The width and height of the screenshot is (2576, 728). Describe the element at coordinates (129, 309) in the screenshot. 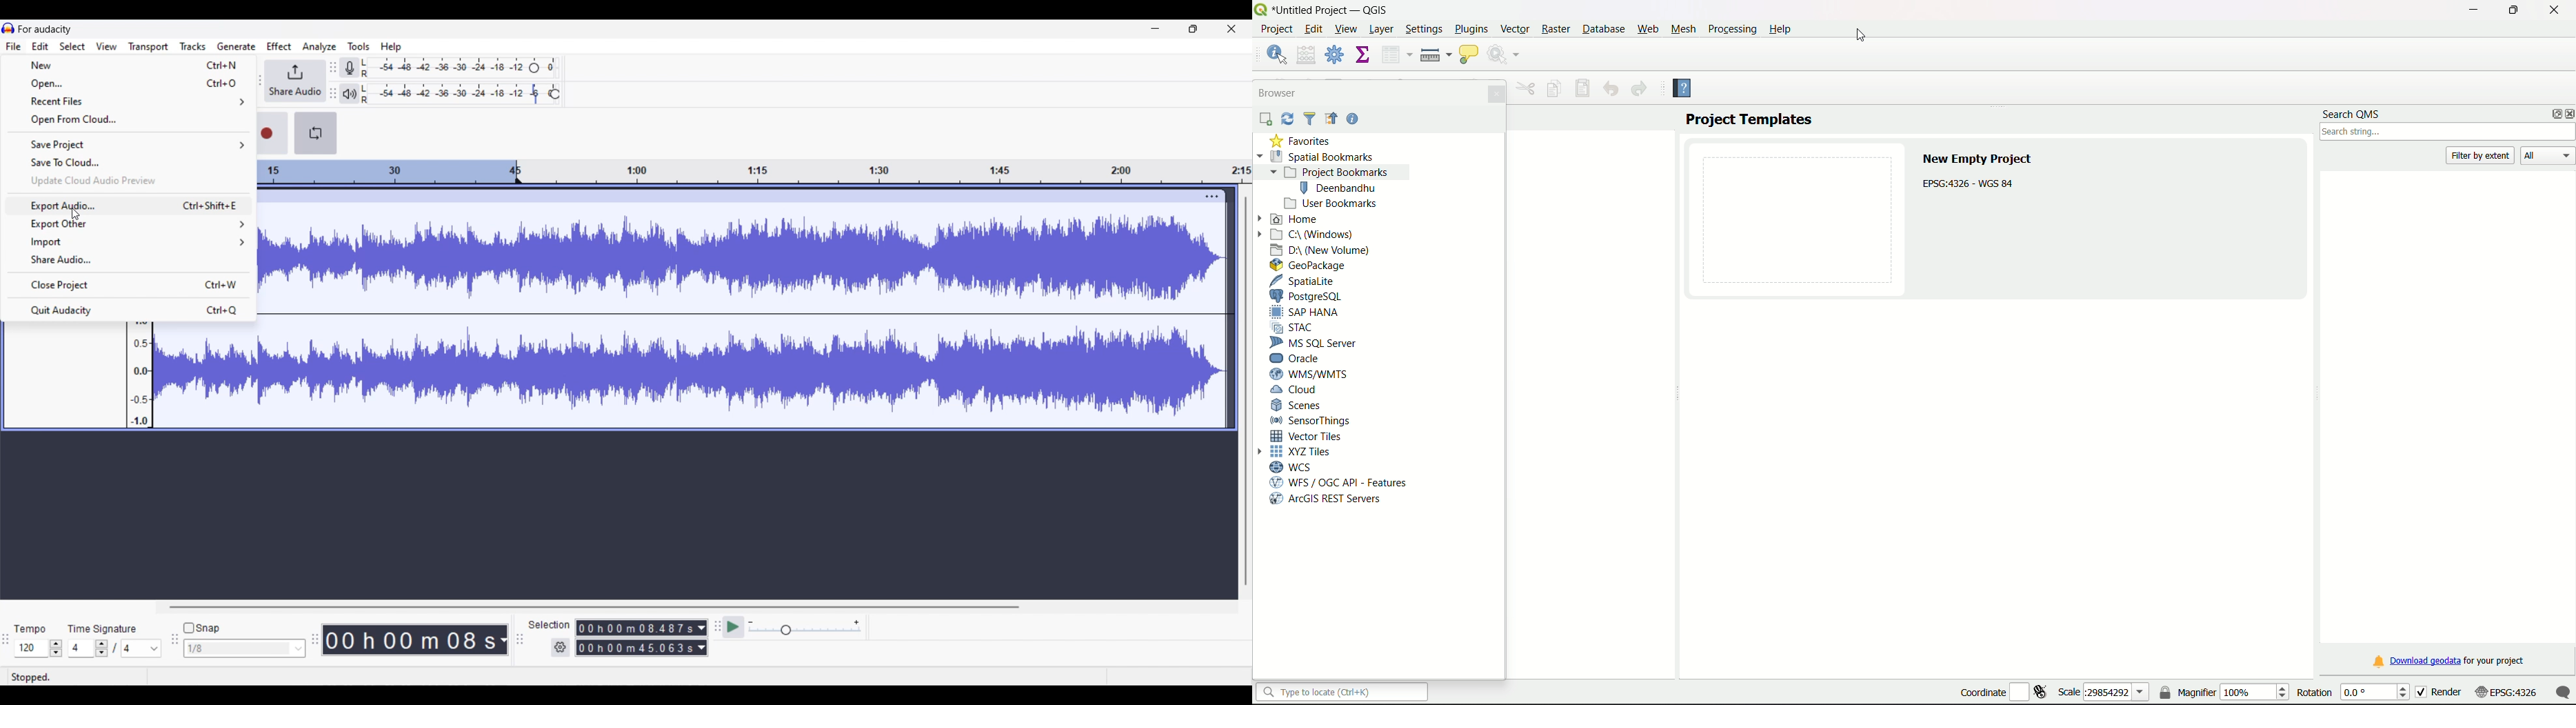

I see `Quit Audacity` at that location.